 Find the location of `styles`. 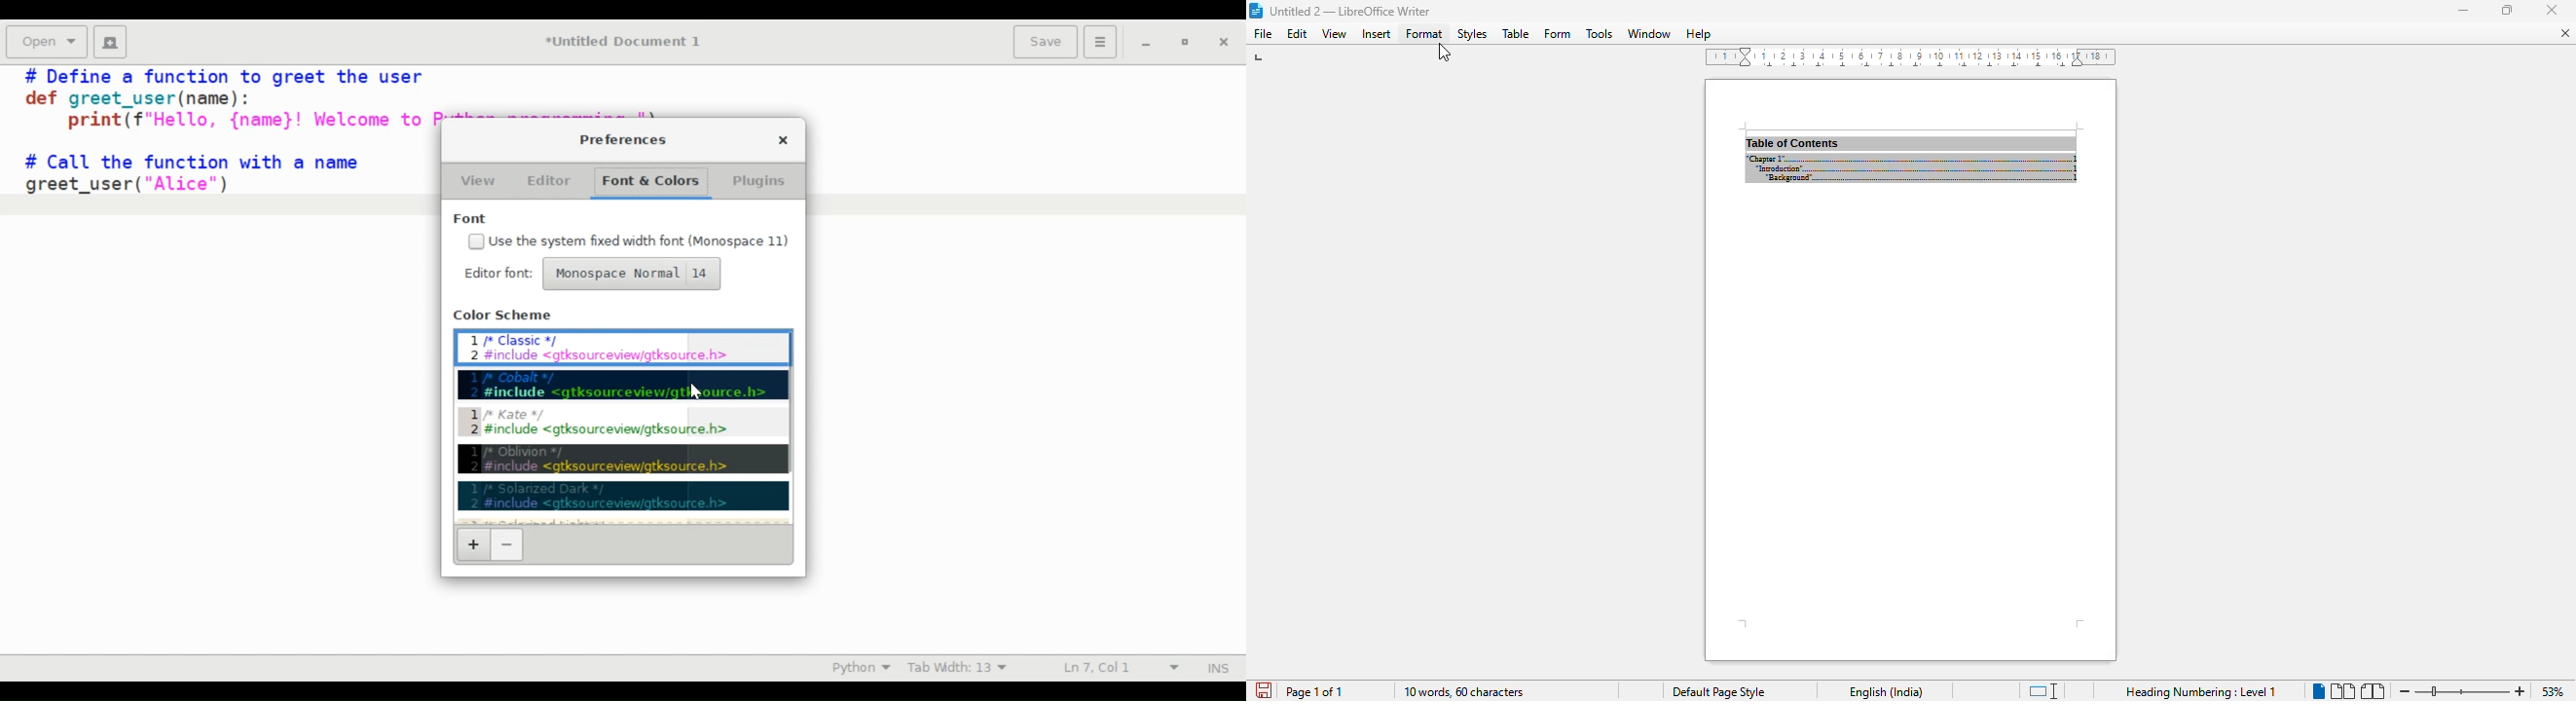

styles is located at coordinates (1472, 34).